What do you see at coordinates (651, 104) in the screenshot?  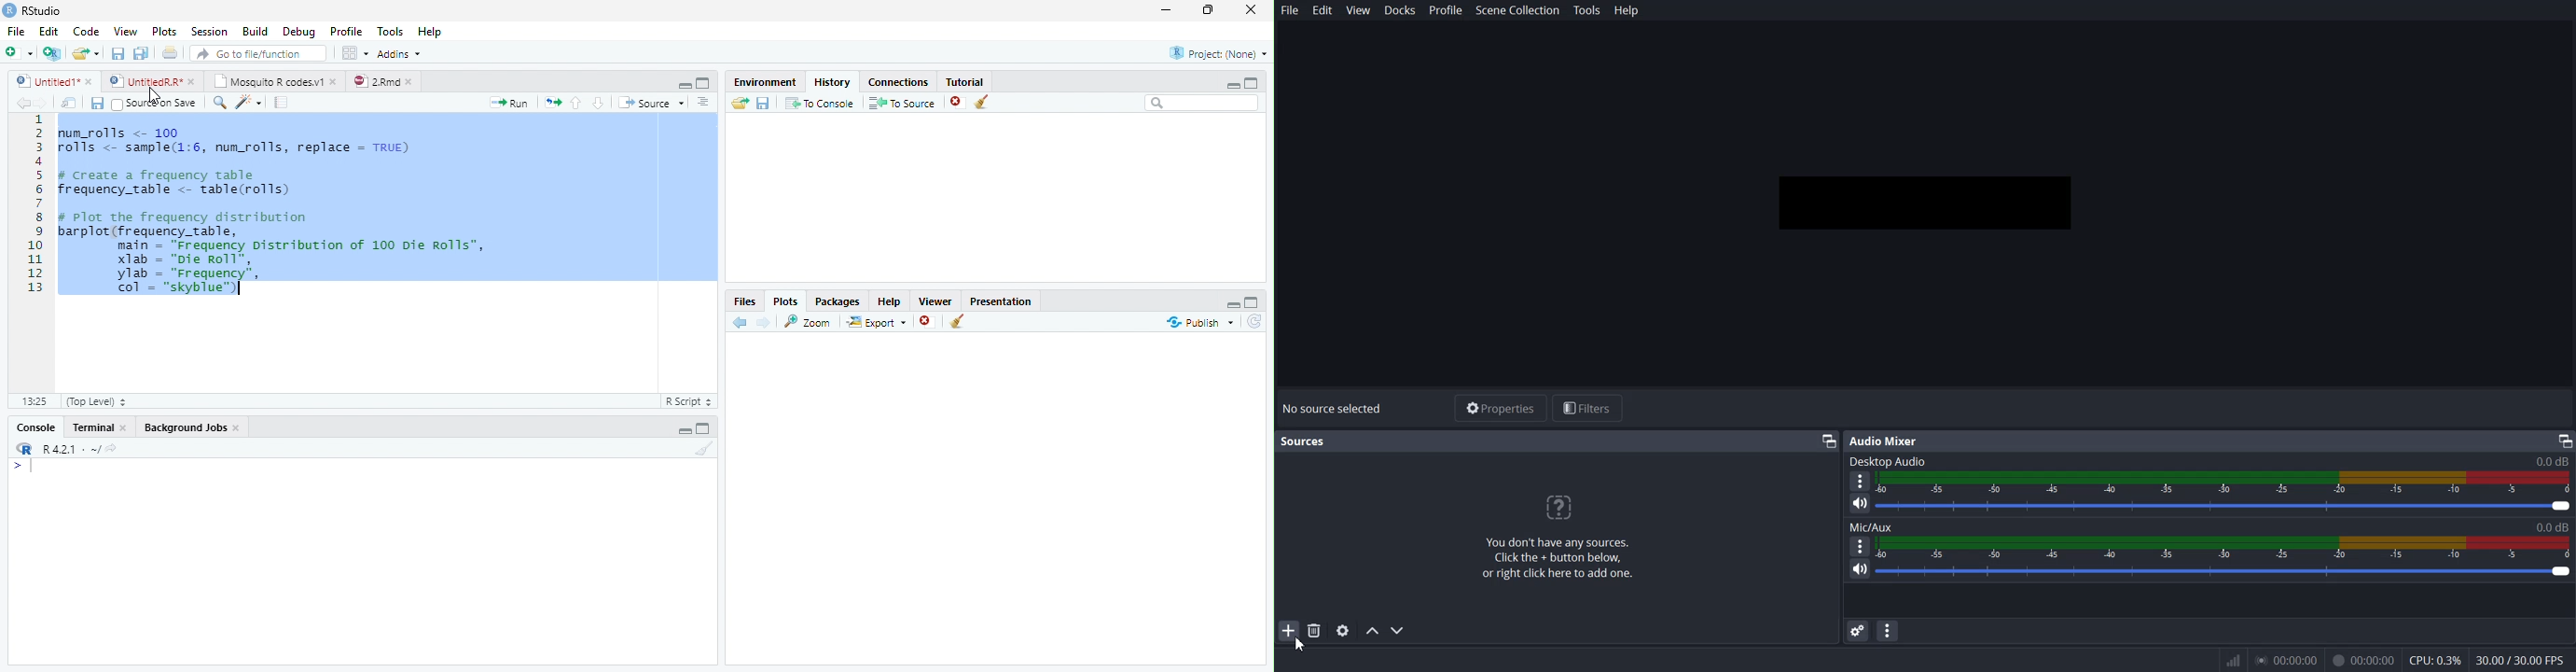 I see `Source` at bounding box center [651, 104].